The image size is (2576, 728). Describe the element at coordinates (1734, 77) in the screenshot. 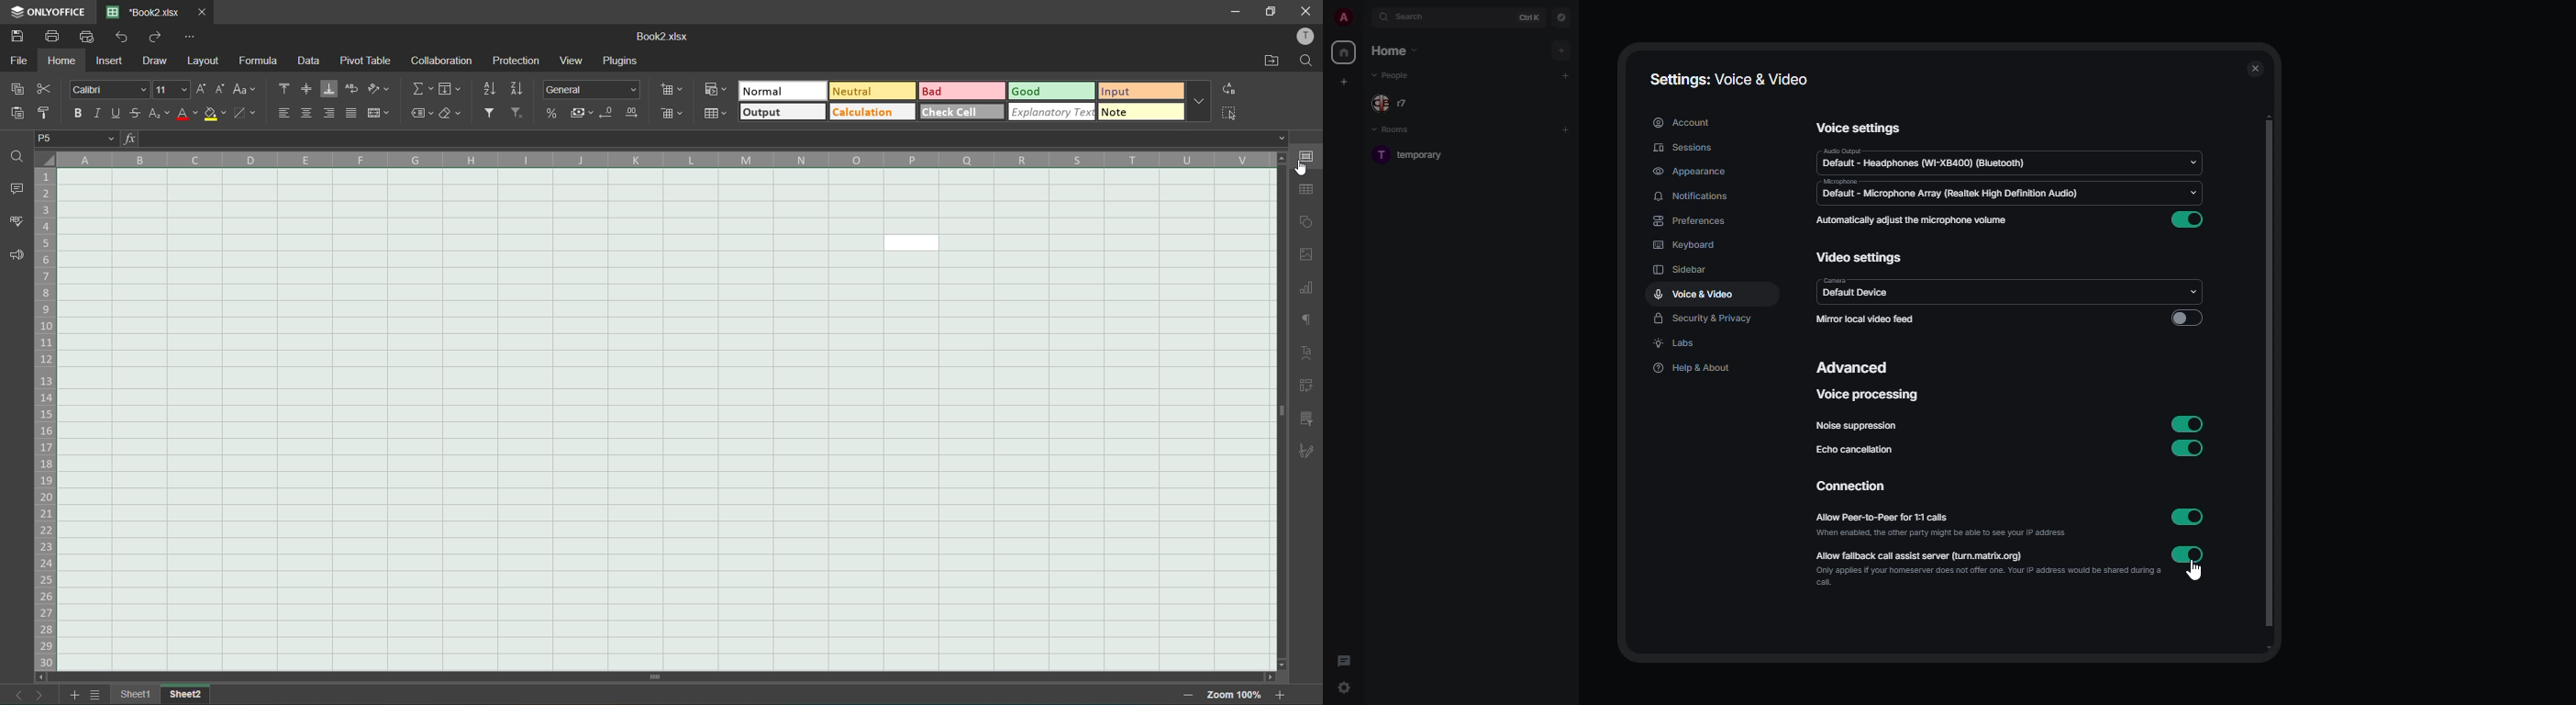

I see `settings: voice & video` at that location.